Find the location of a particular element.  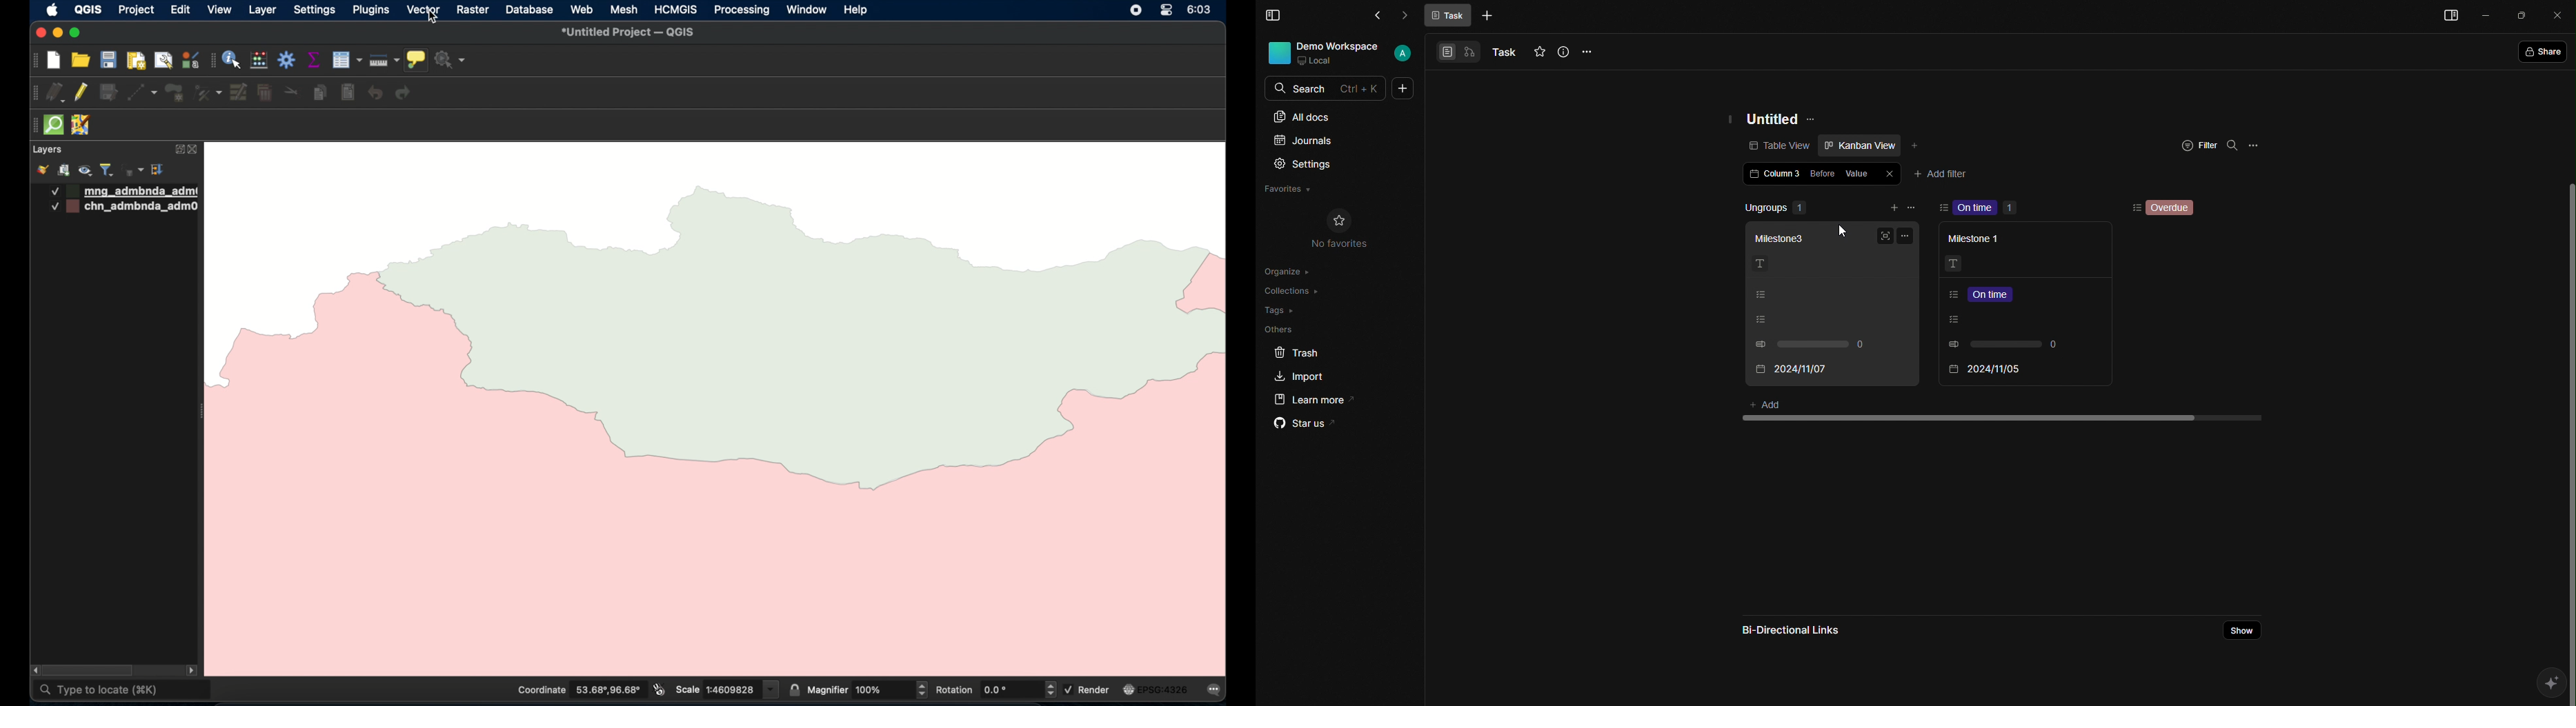

control center is located at coordinates (1166, 10).